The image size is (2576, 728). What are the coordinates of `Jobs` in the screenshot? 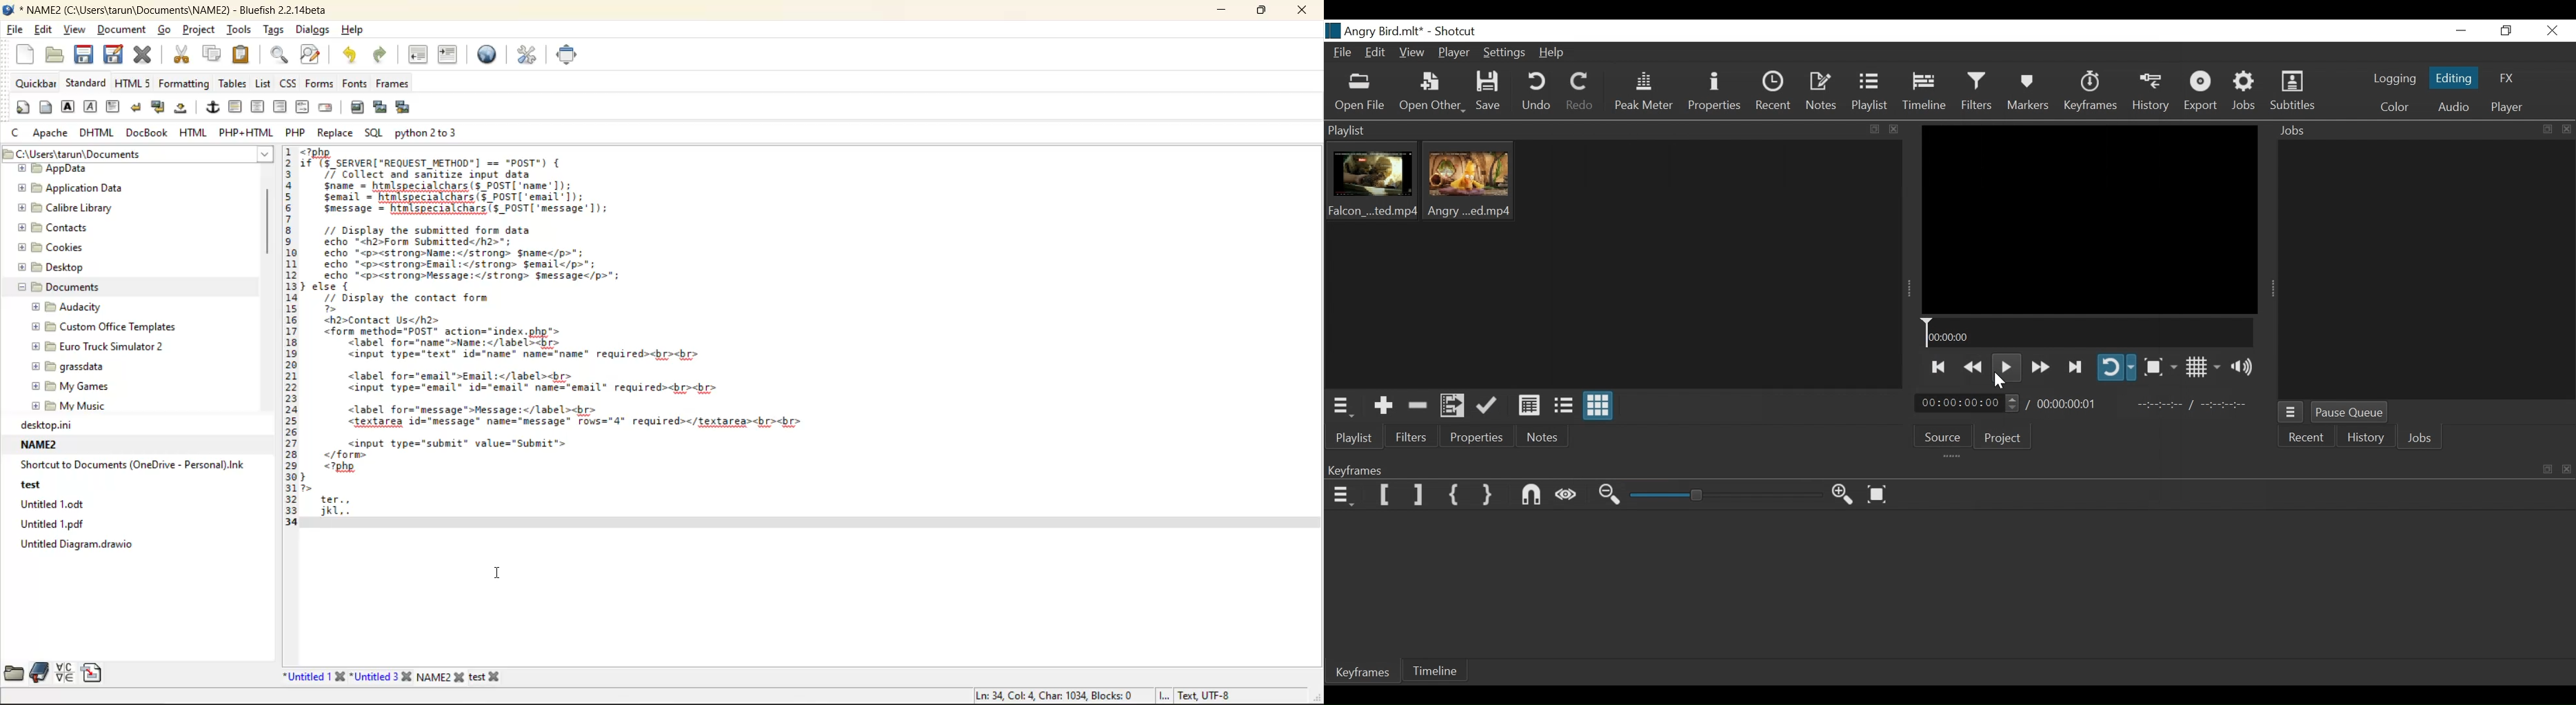 It's located at (2421, 131).